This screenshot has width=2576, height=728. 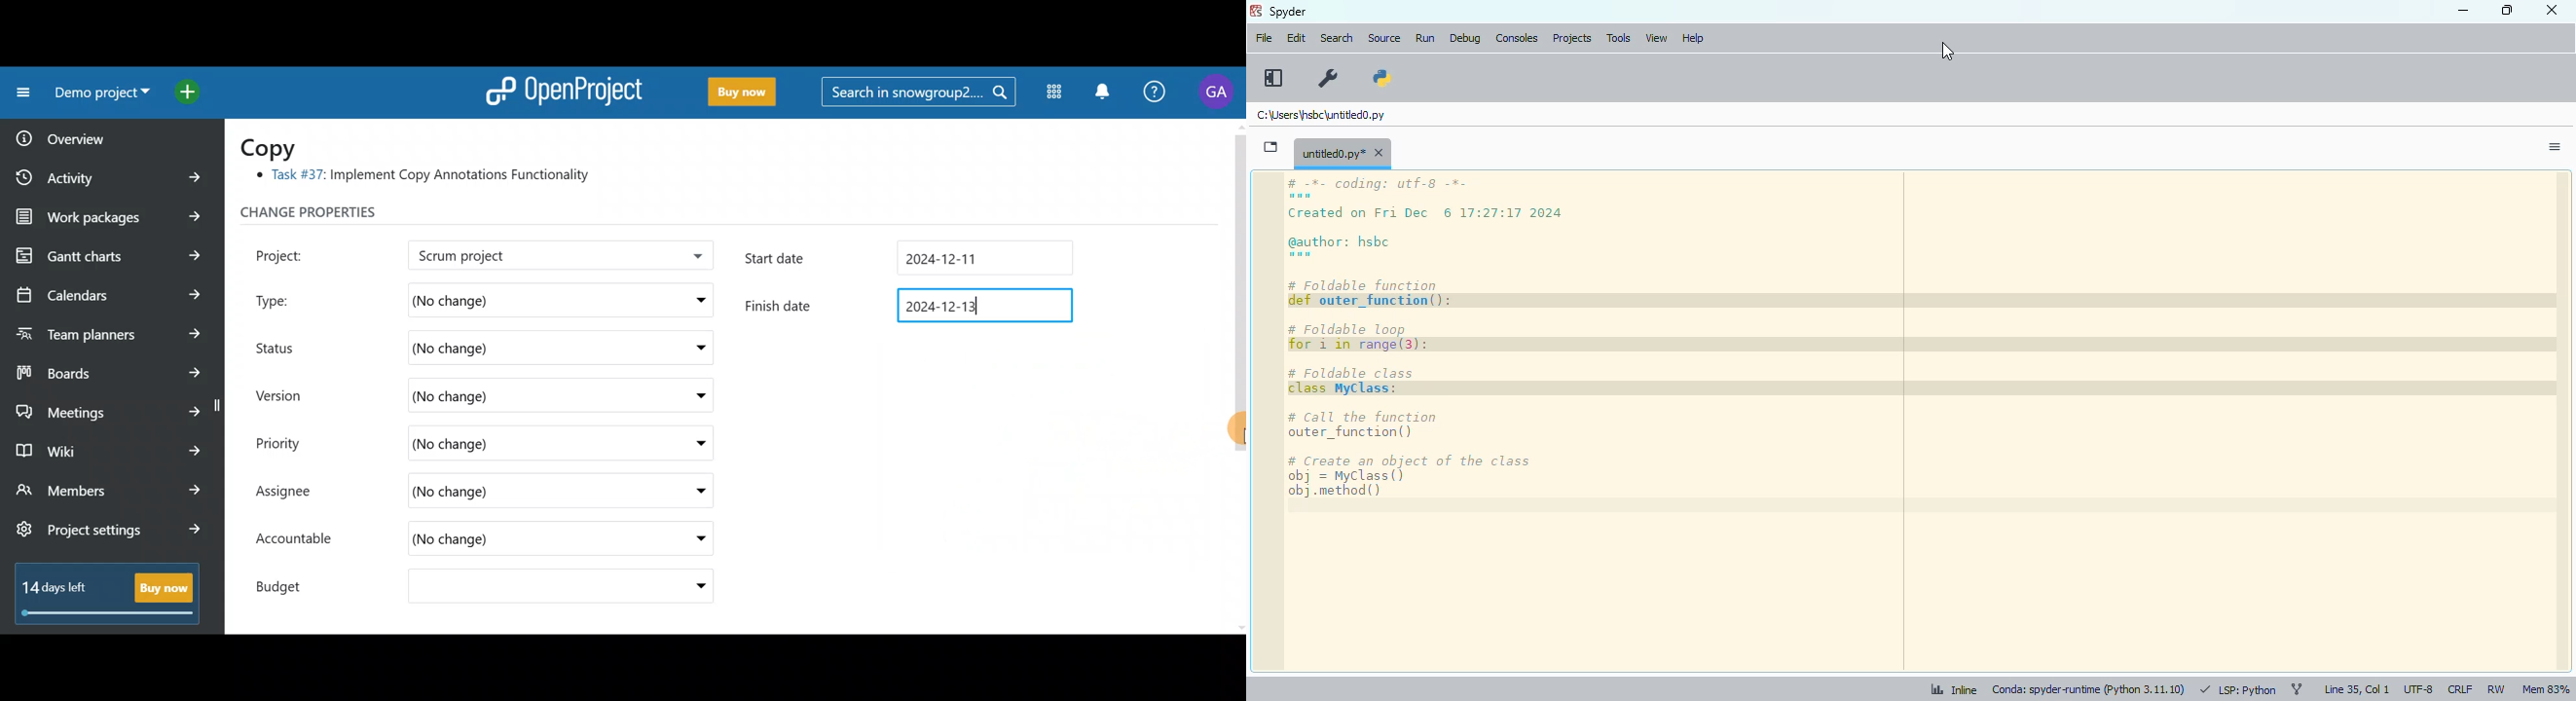 What do you see at coordinates (2356, 689) in the screenshot?
I see `line 35, col 1` at bounding box center [2356, 689].